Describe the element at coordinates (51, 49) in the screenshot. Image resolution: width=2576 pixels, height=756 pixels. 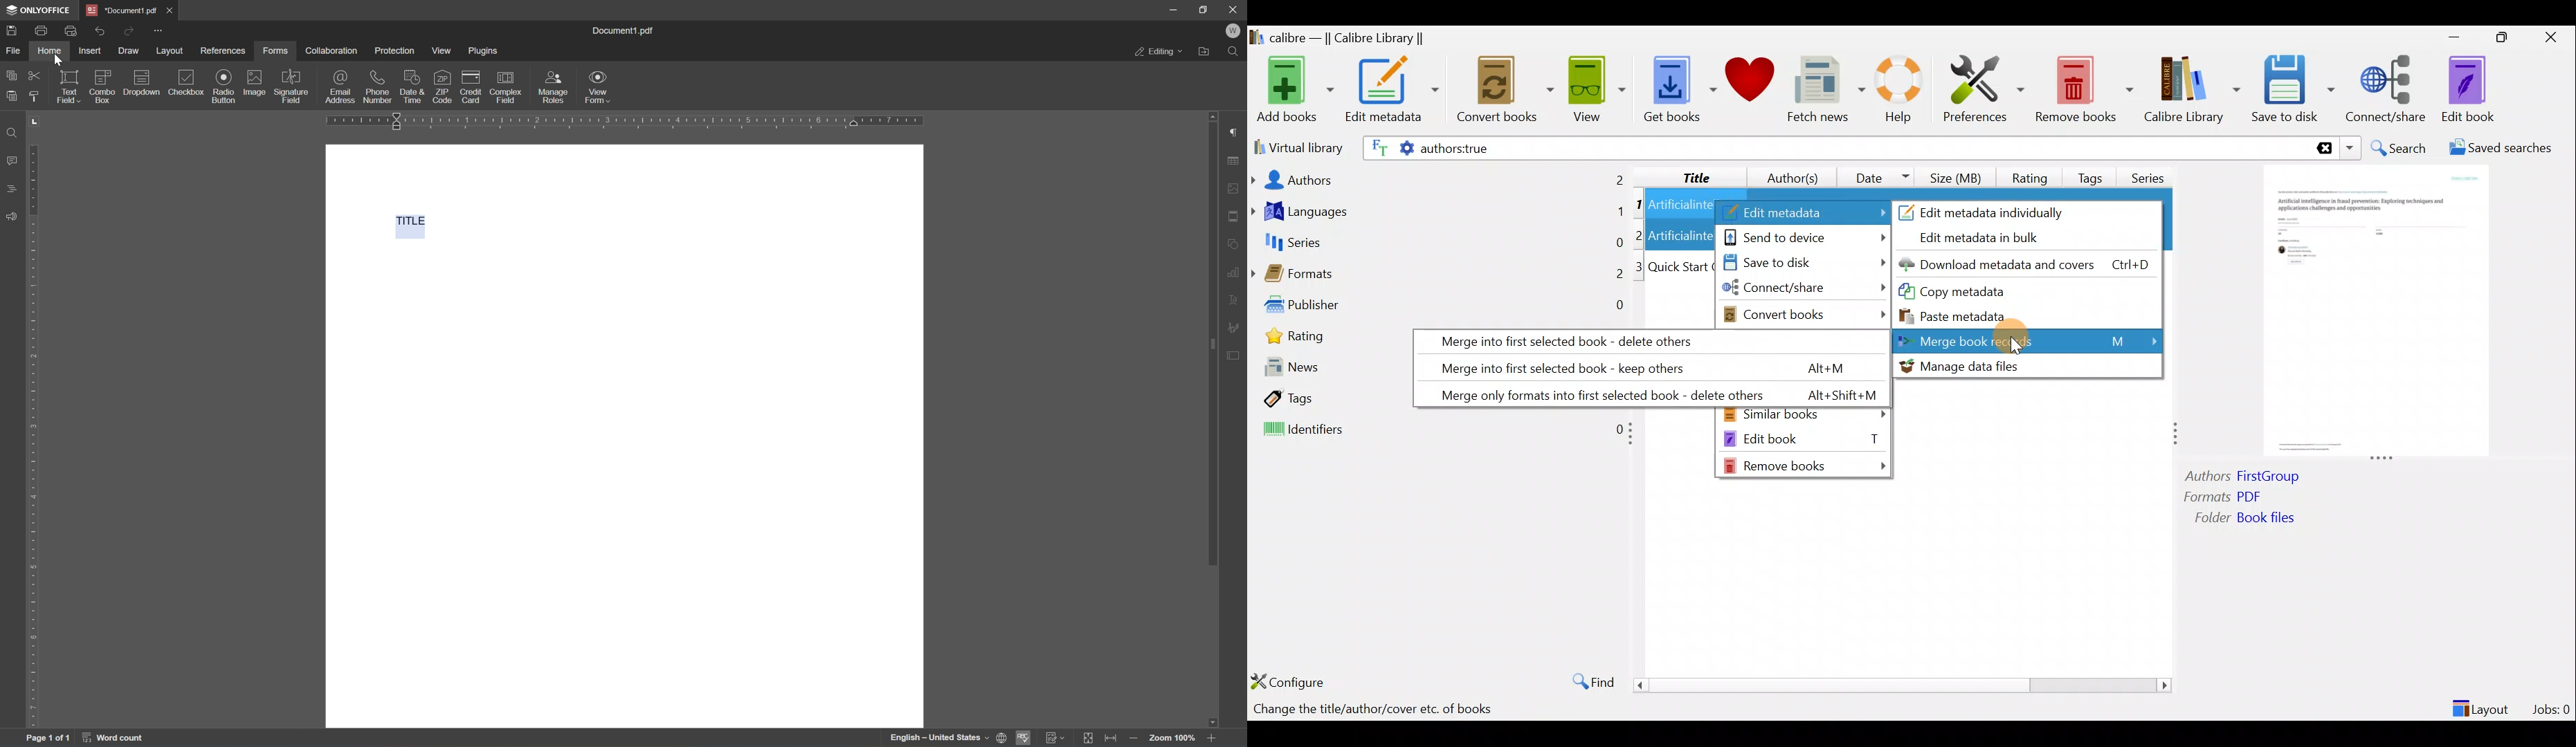
I see `home` at that location.